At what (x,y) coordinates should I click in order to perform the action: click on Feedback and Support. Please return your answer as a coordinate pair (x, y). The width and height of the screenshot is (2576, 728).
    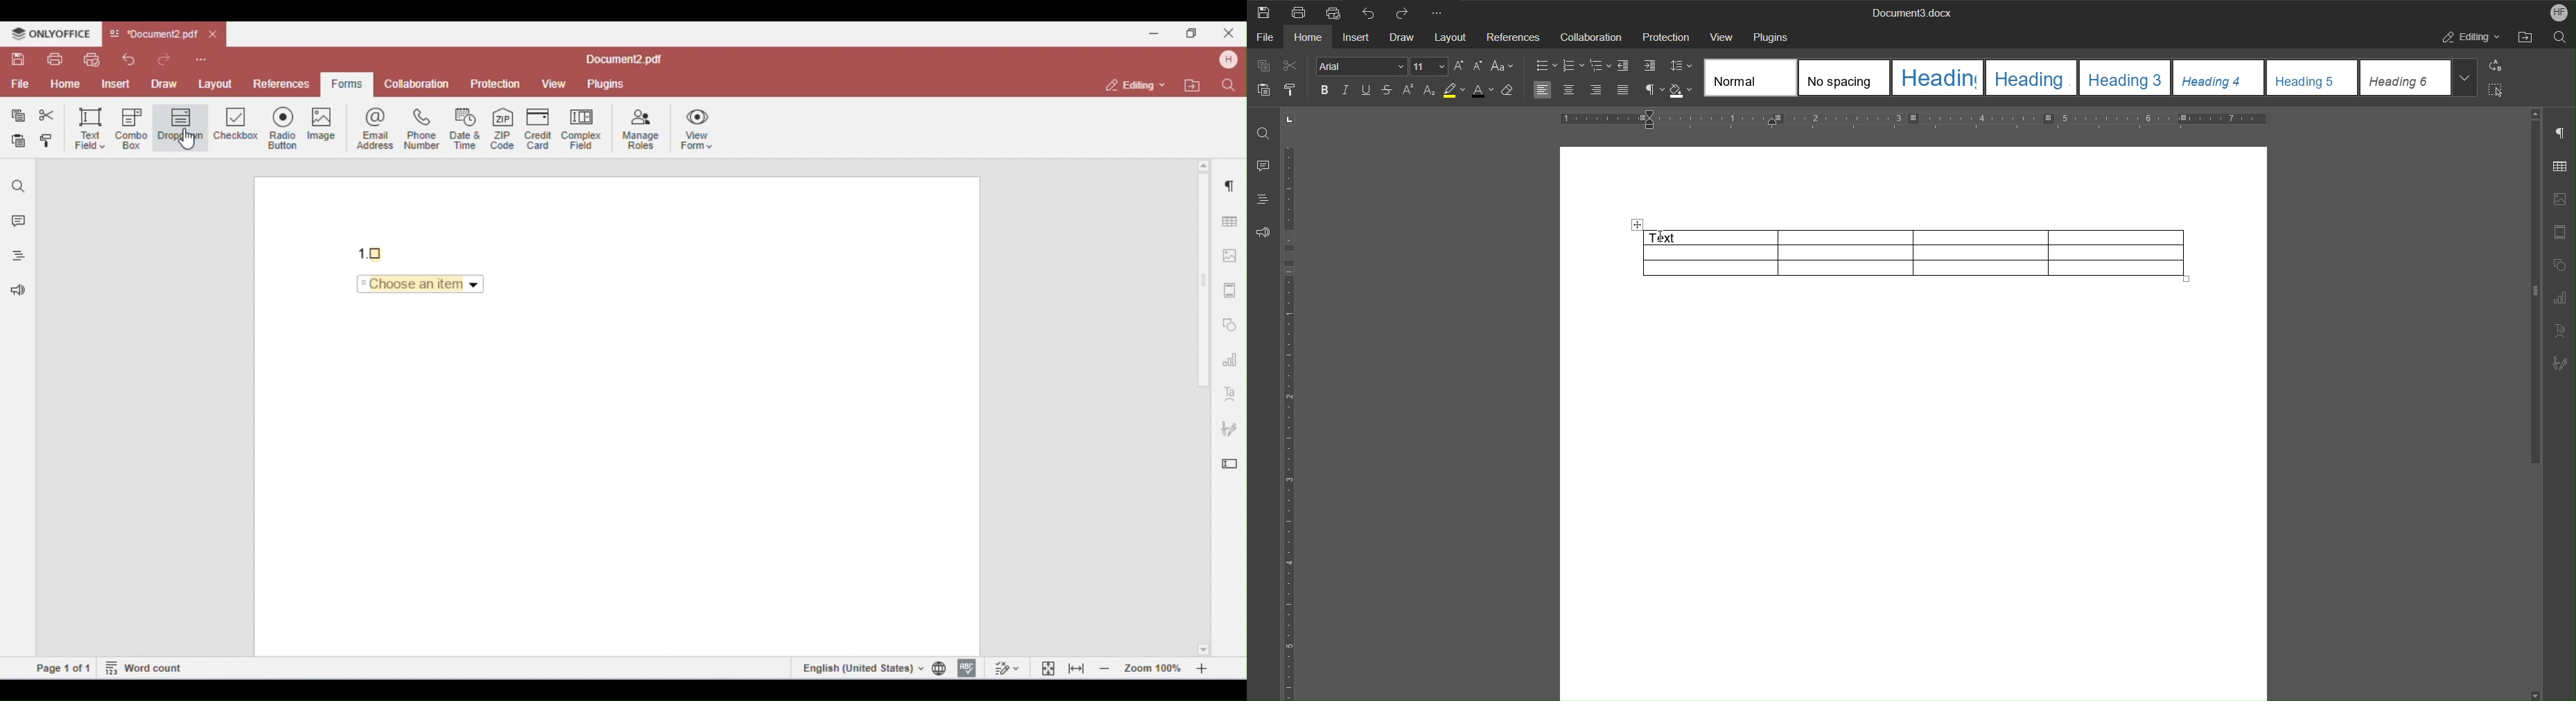
    Looking at the image, I should click on (1263, 229).